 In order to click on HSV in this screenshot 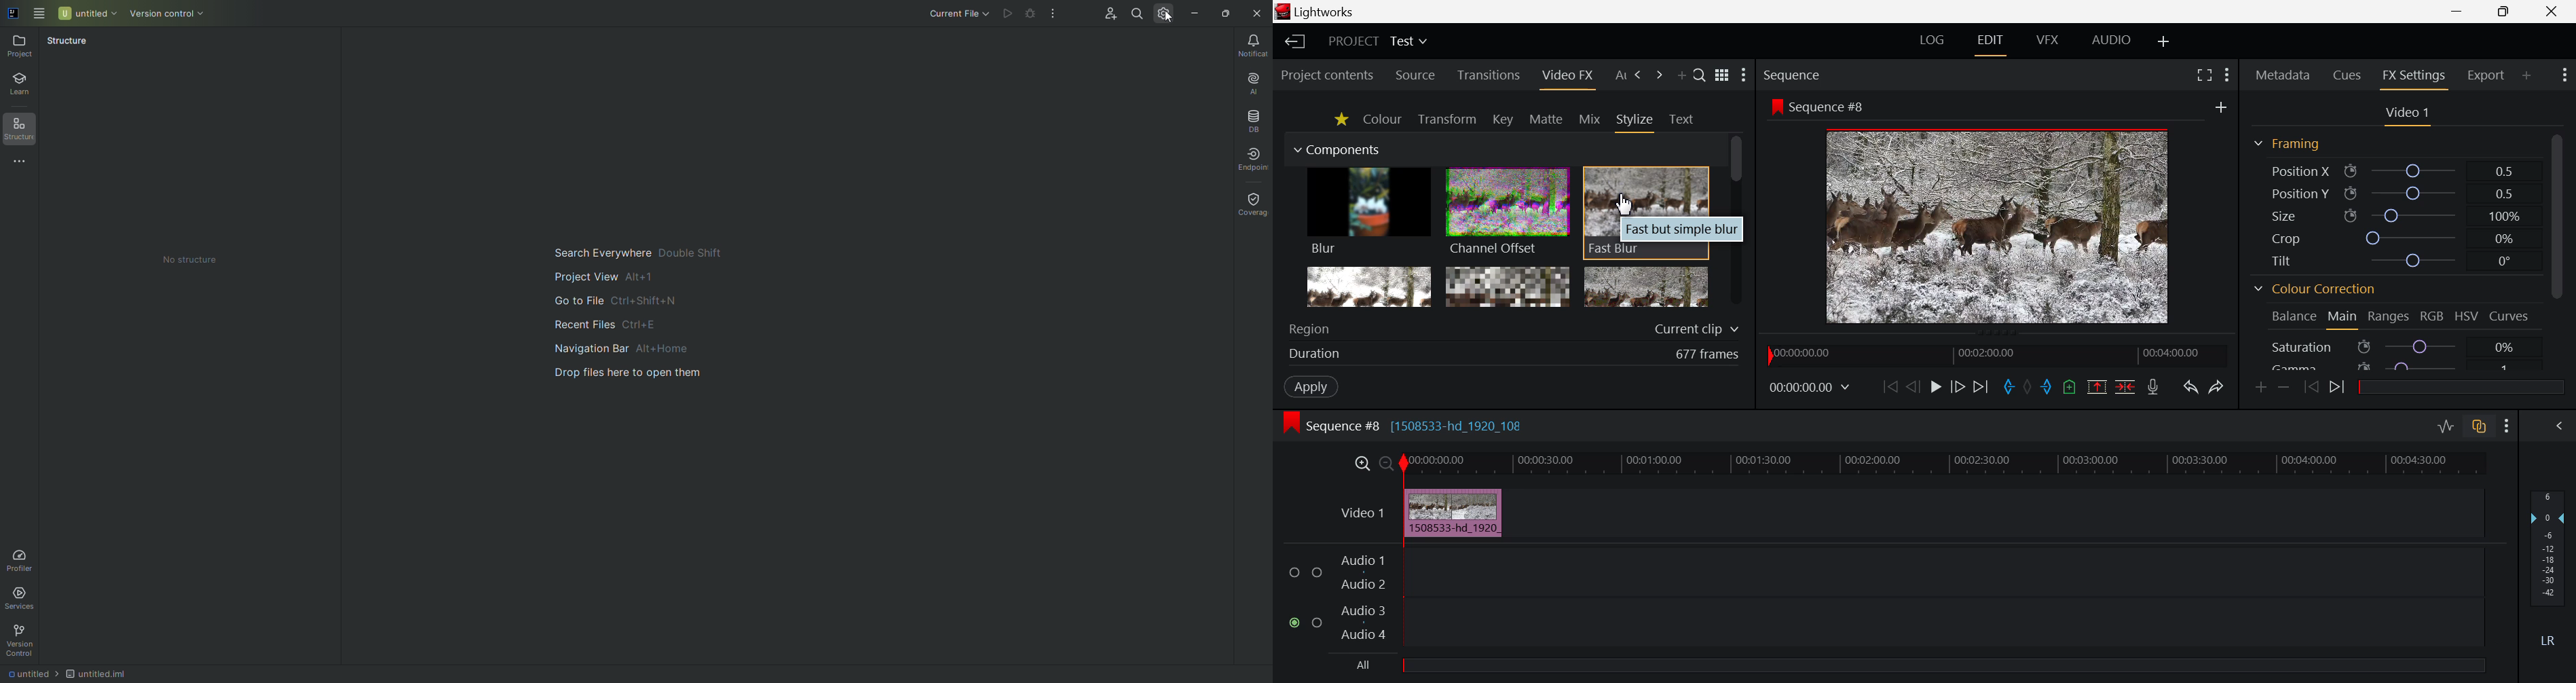, I will do `click(2465, 316)`.